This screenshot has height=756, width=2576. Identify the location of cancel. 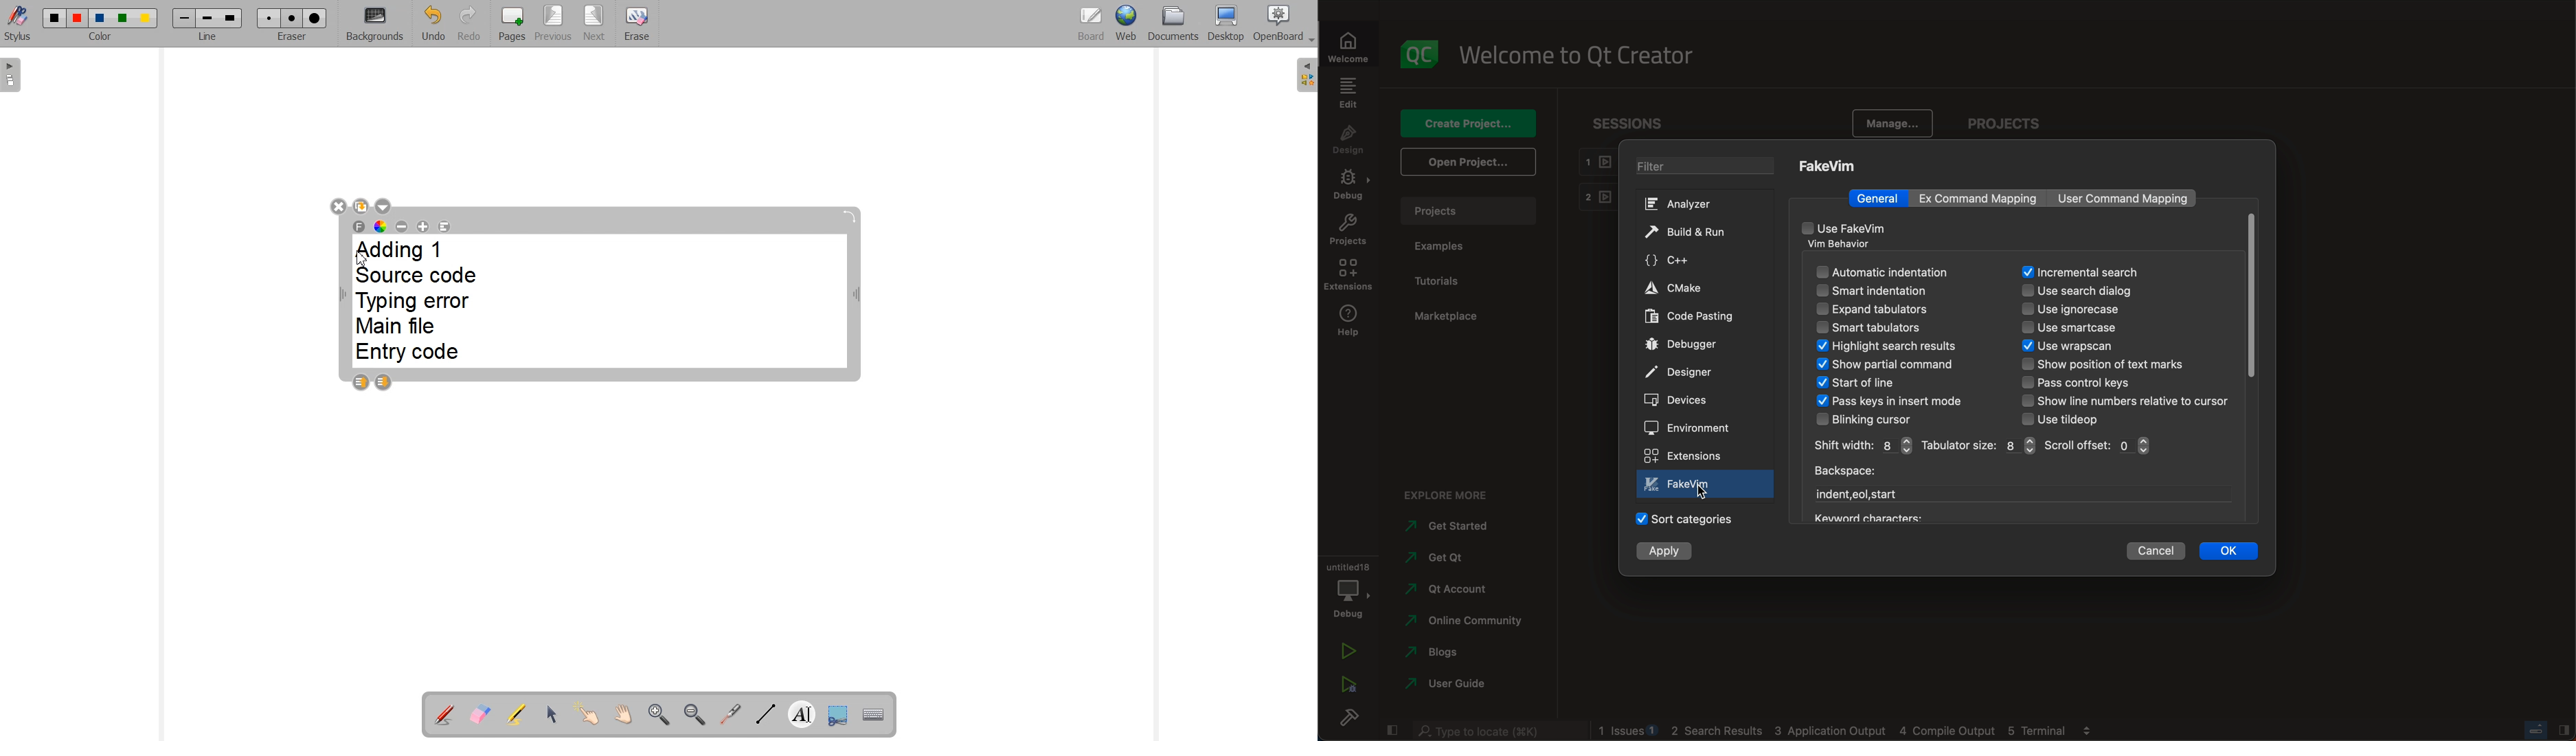
(2156, 551).